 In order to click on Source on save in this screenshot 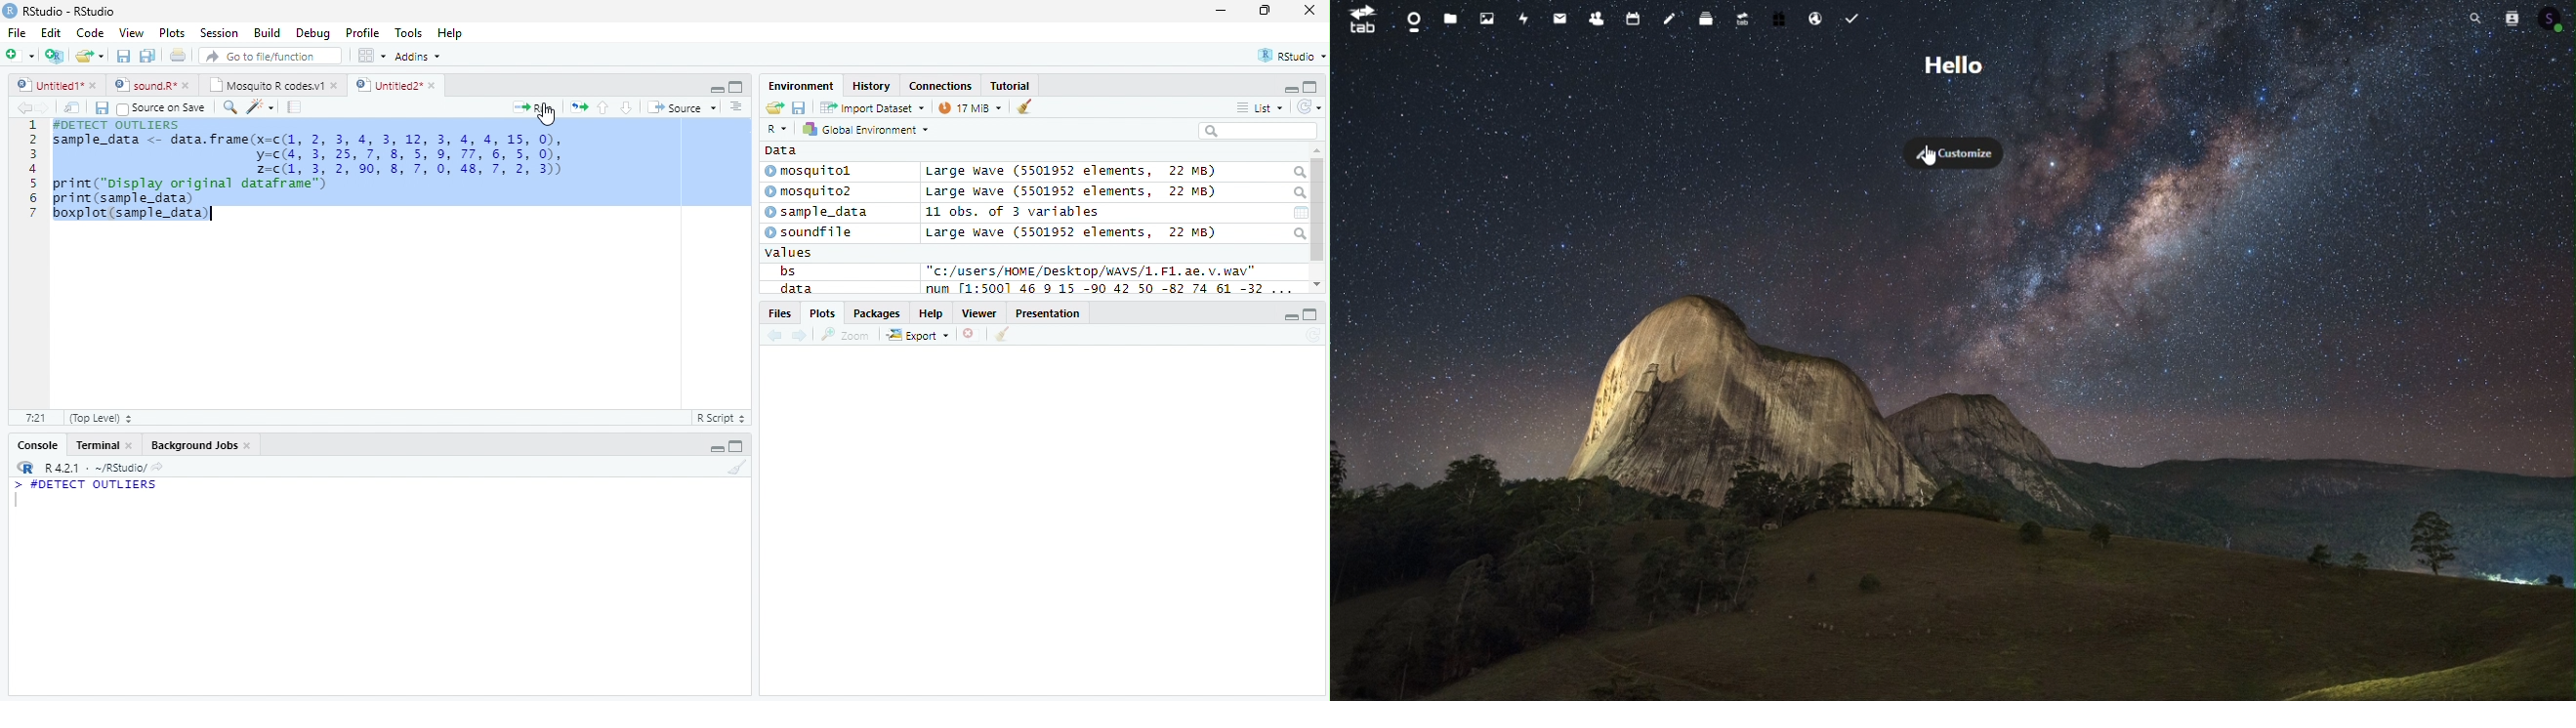, I will do `click(161, 109)`.